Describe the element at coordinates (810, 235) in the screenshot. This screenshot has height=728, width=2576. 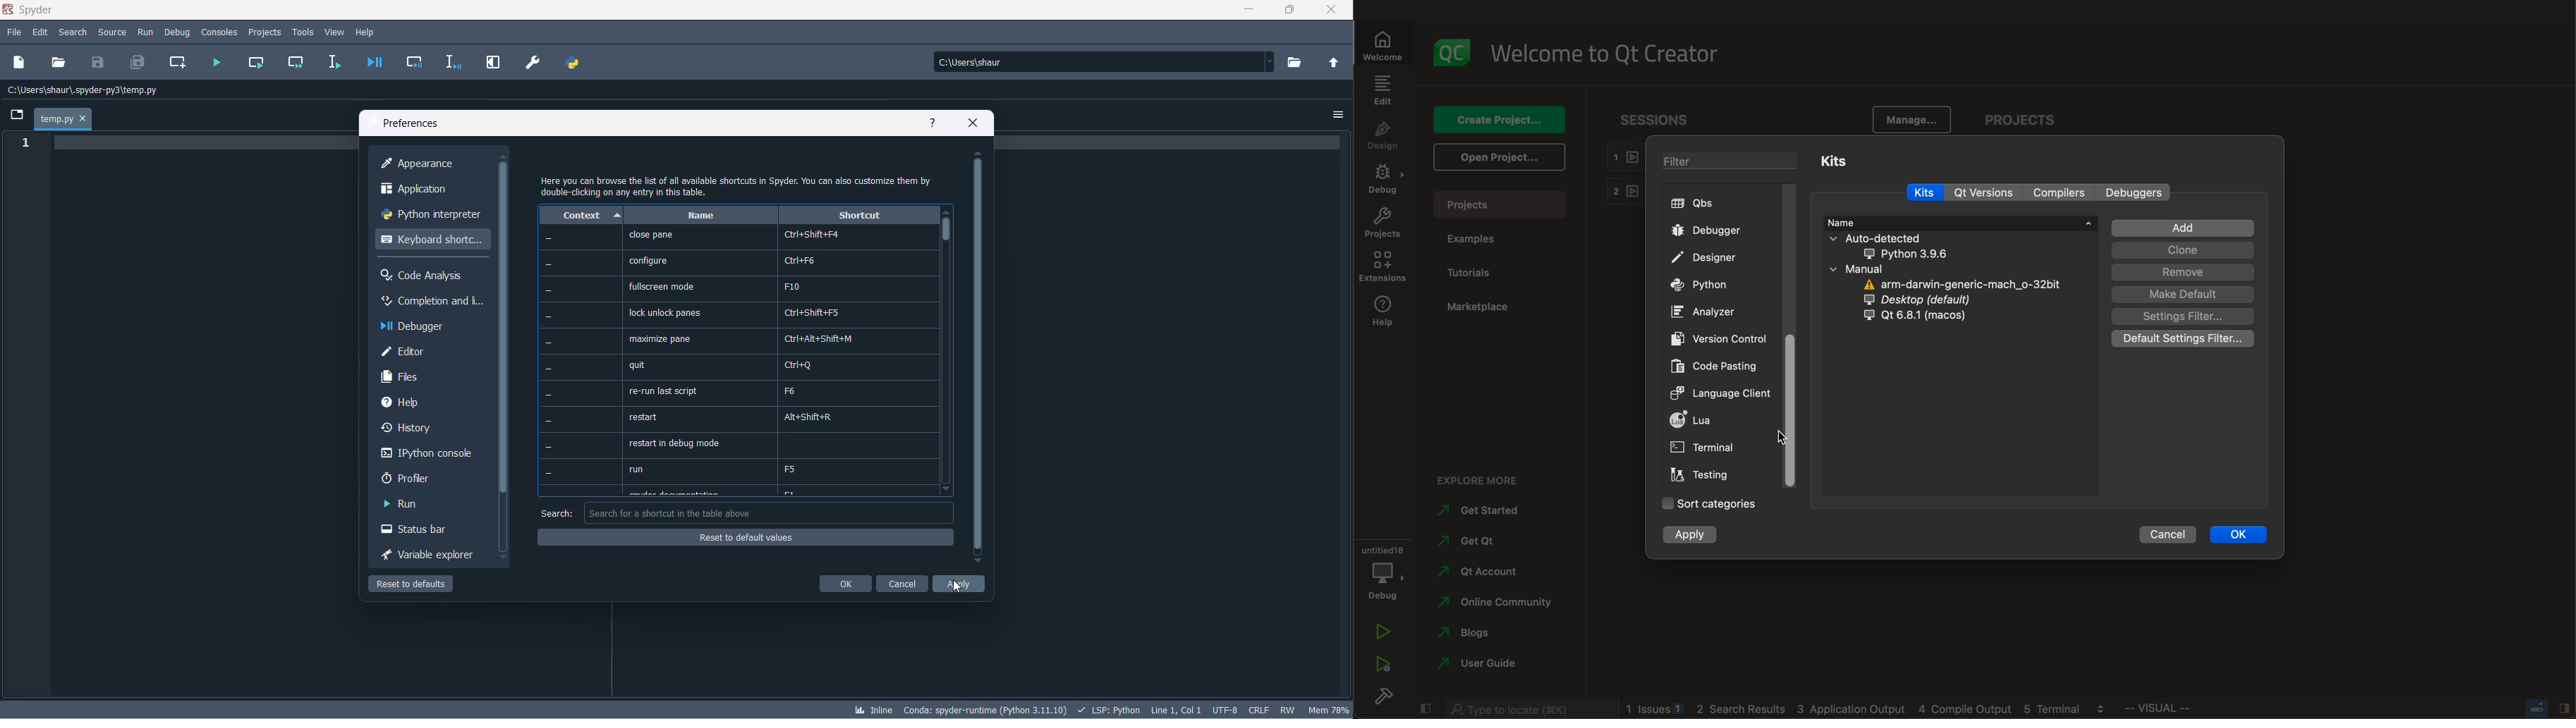
I see `Ctrl+Shift+F4` at that location.